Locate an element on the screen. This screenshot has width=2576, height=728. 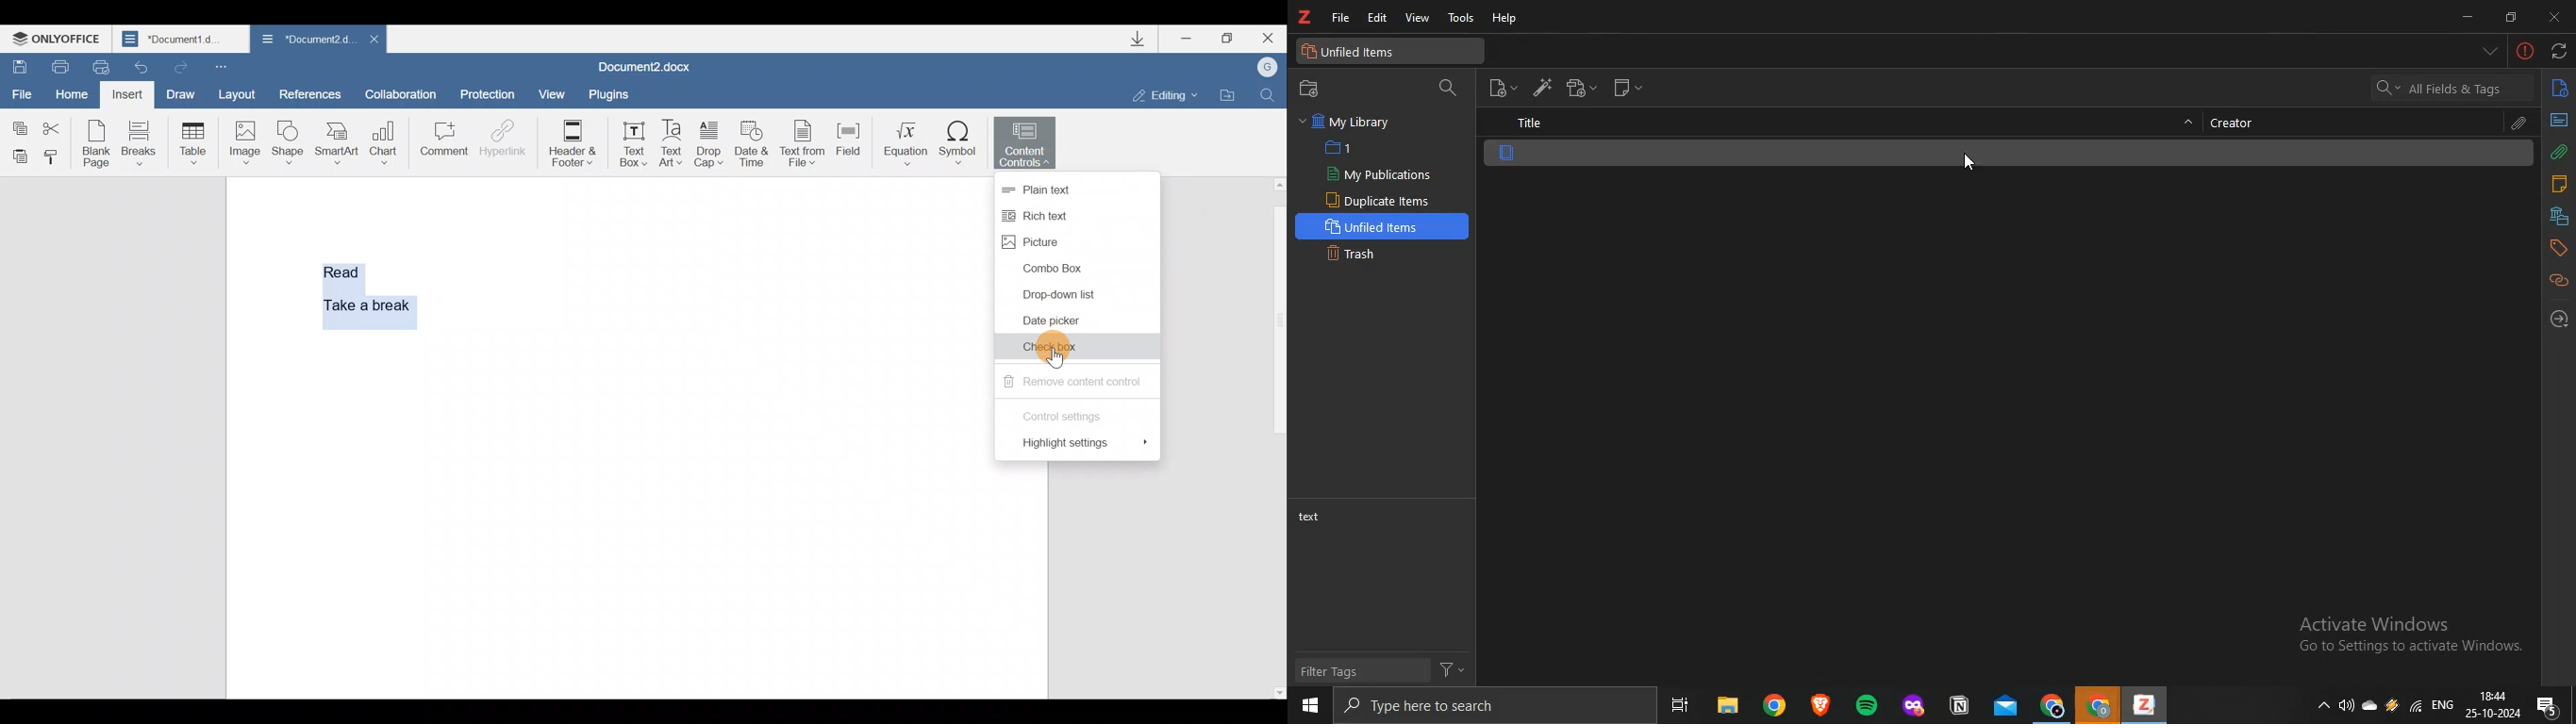
File is located at coordinates (20, 89).